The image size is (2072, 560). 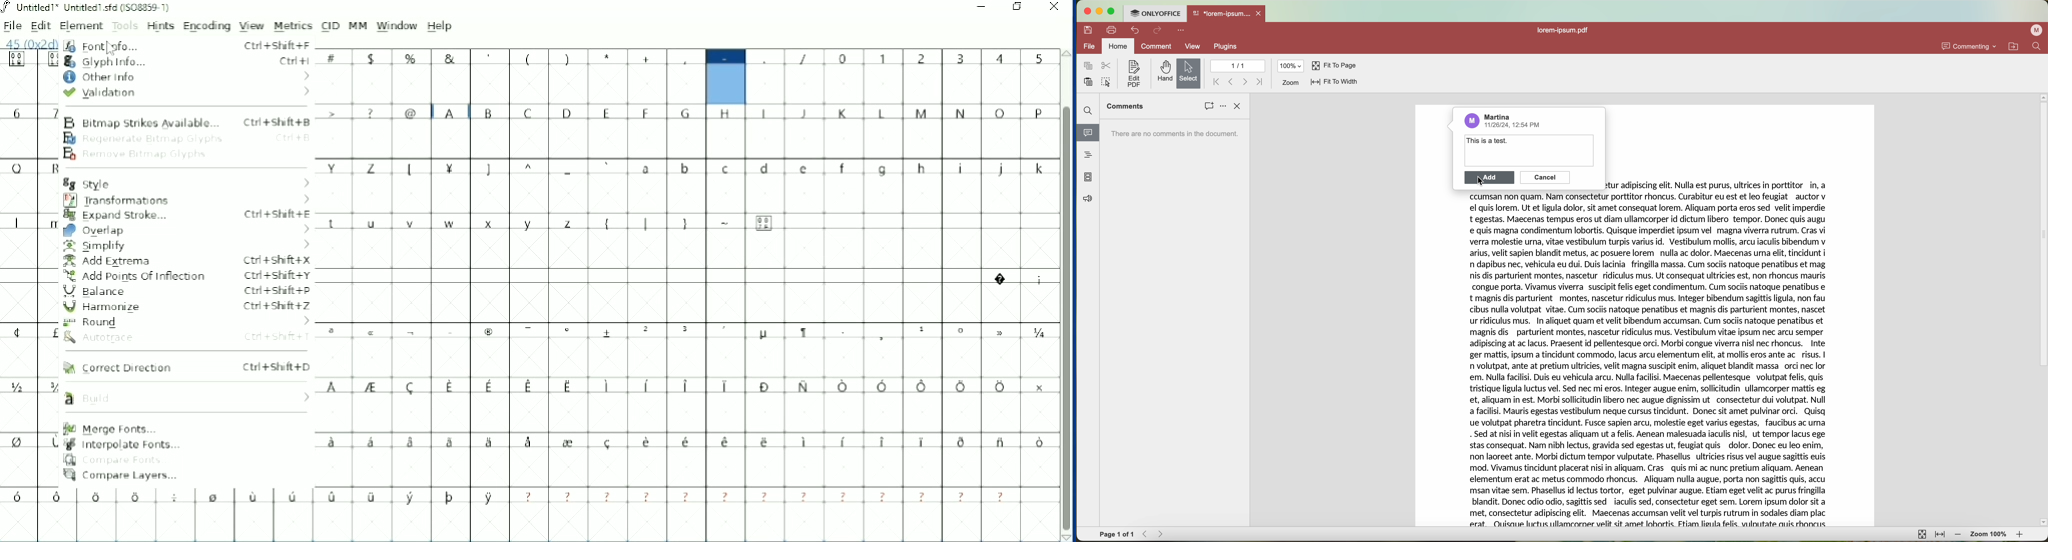 I want to click on file, so click(x=1088, y=47).